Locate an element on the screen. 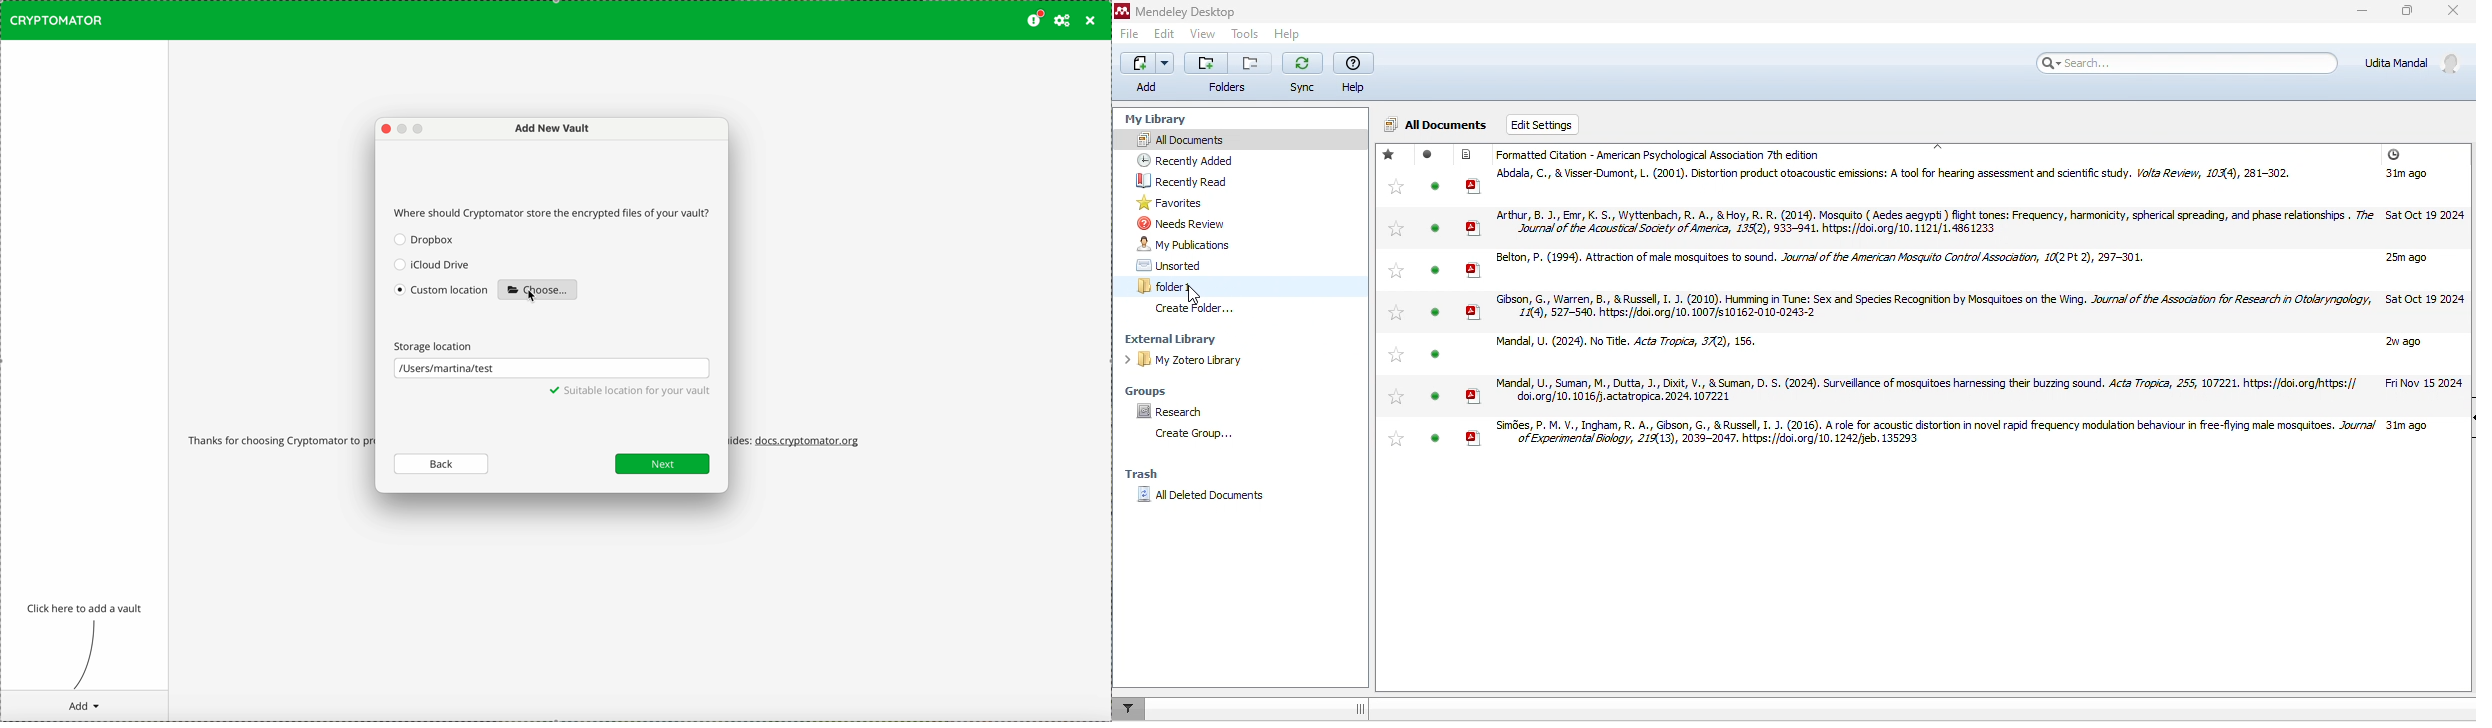 This screenshot has height=728, width=2492. close is located at coordinates (2456, 13).